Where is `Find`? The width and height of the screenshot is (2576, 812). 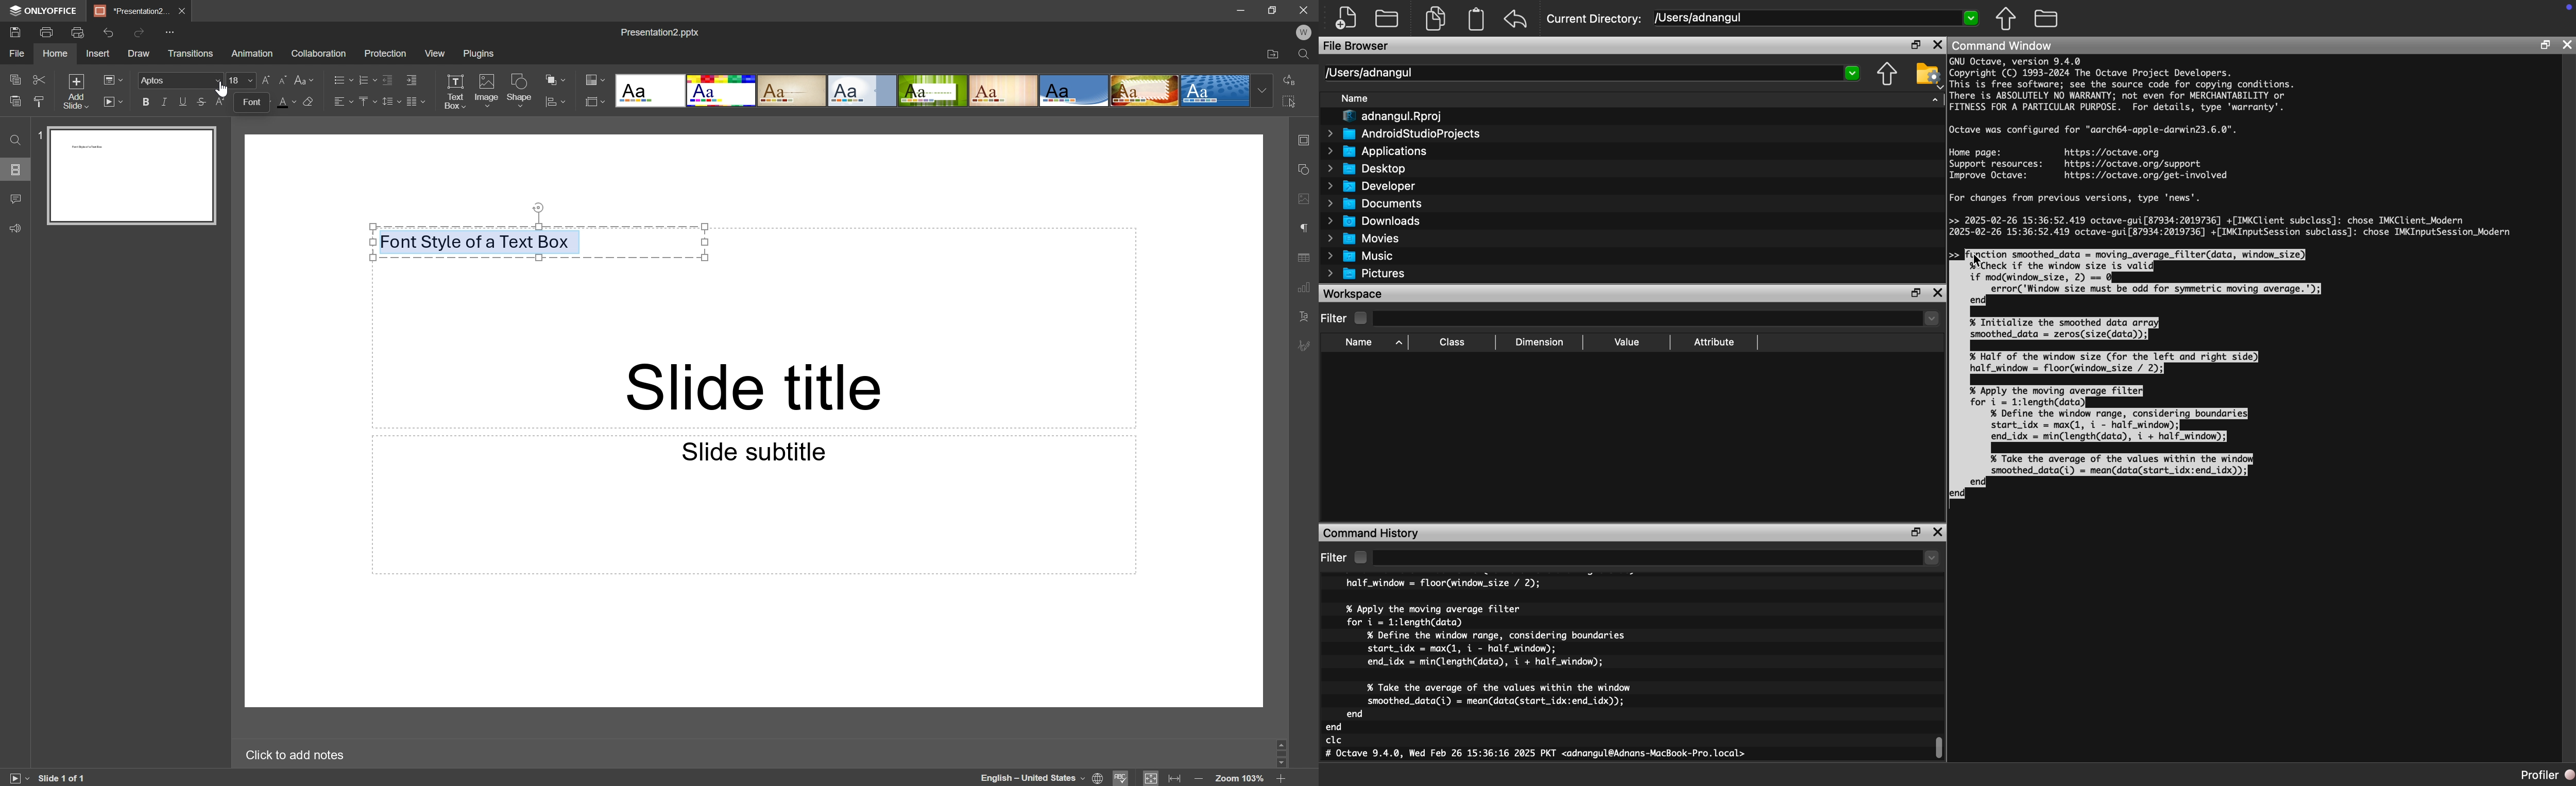
Find is located at coordinates (1305, 54).